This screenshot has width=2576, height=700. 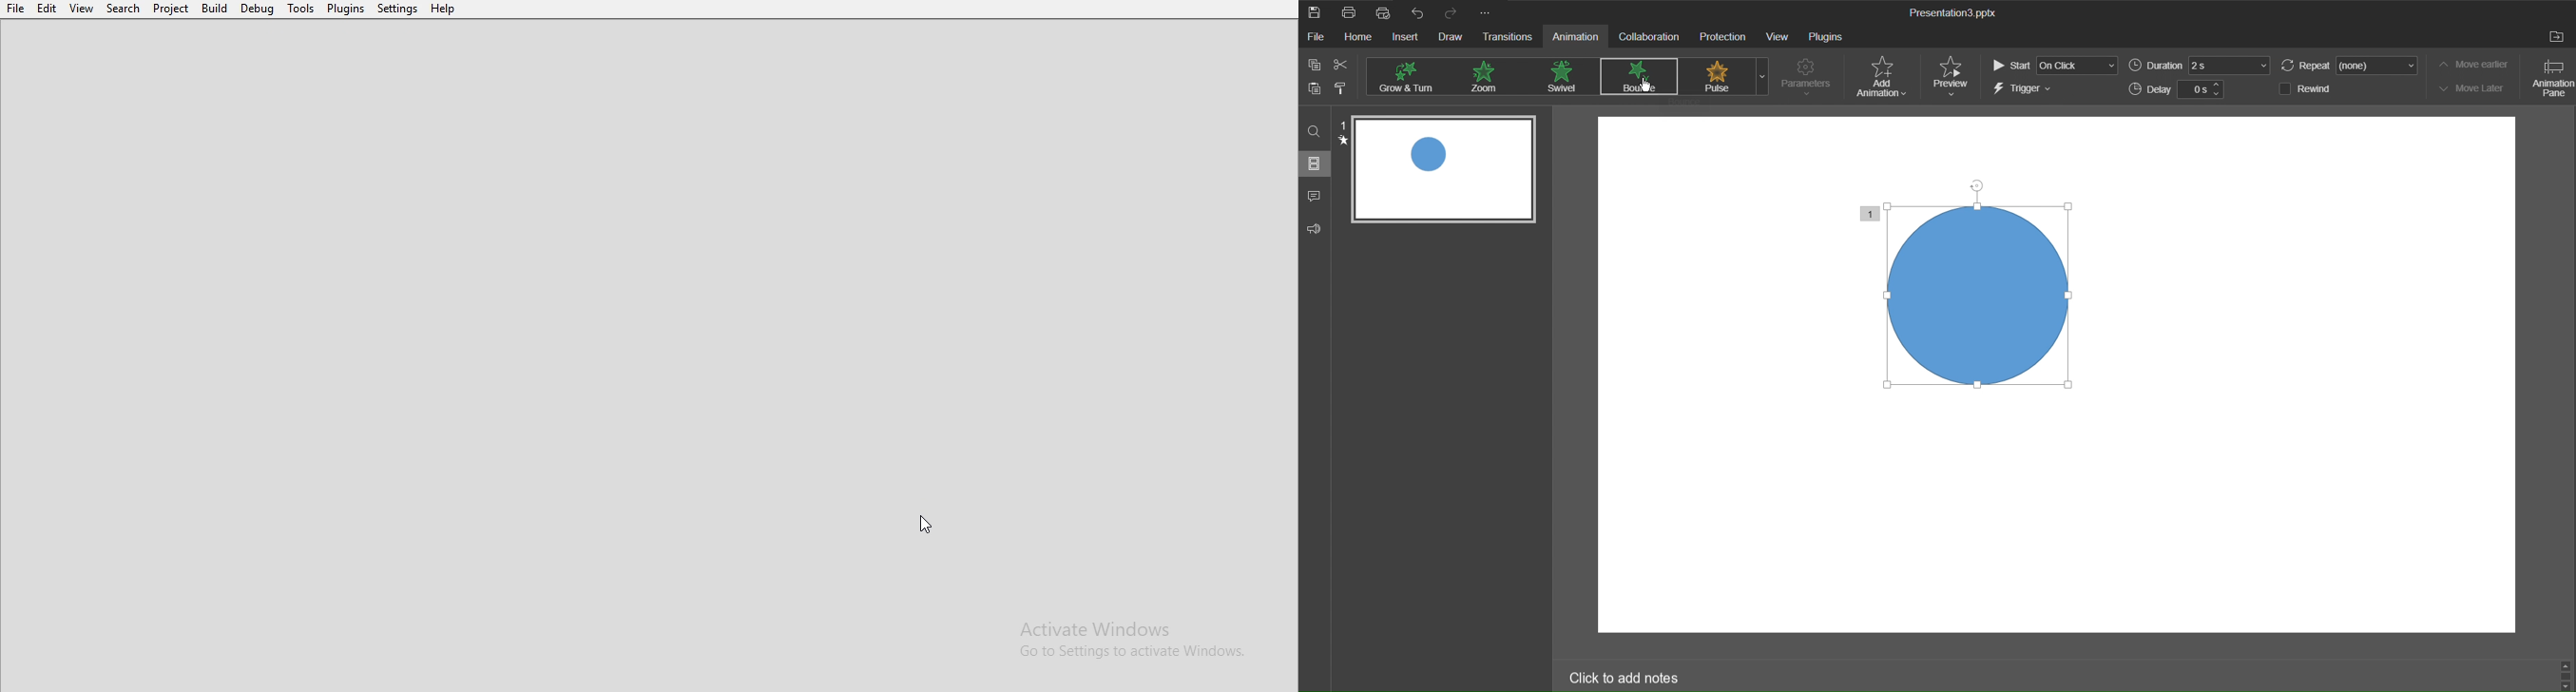 What do you see at coordinates (2010, 66) in the screenshot?
I see `Start: ` at bounding box center [2010, 66].